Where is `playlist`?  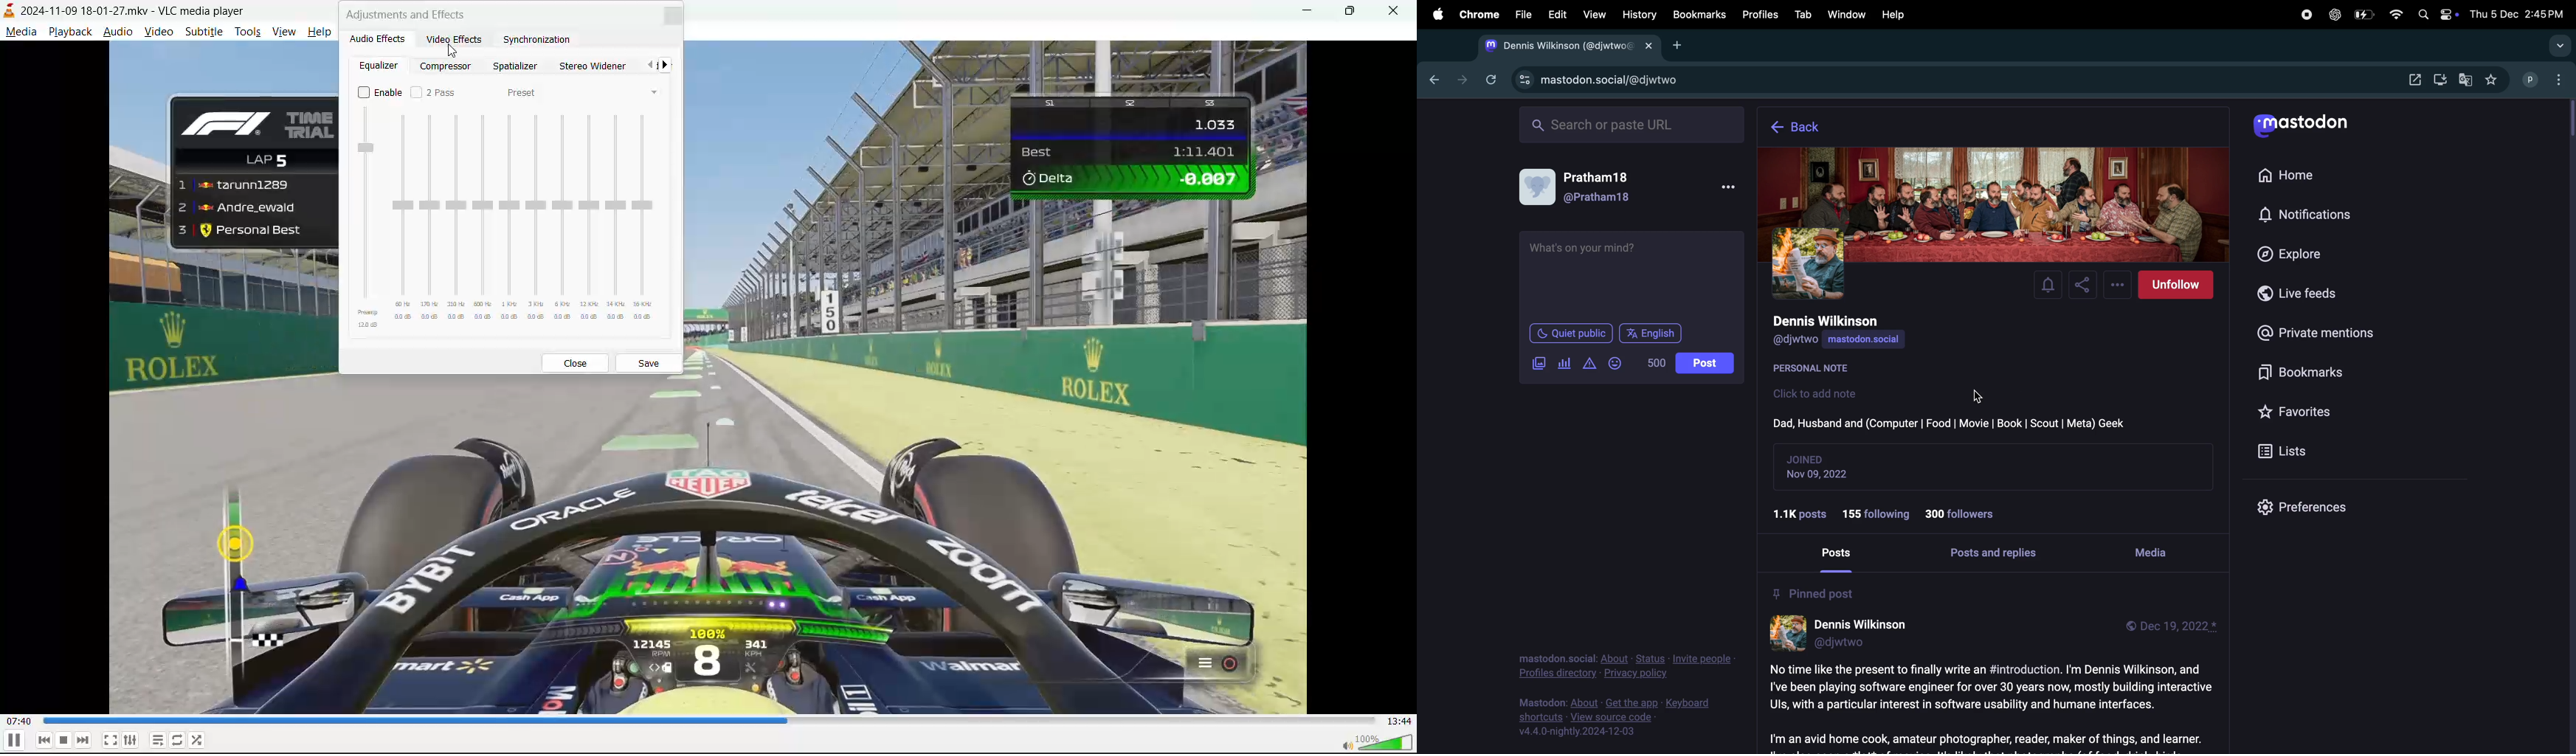
playlist is located at coordinates (159, 740).